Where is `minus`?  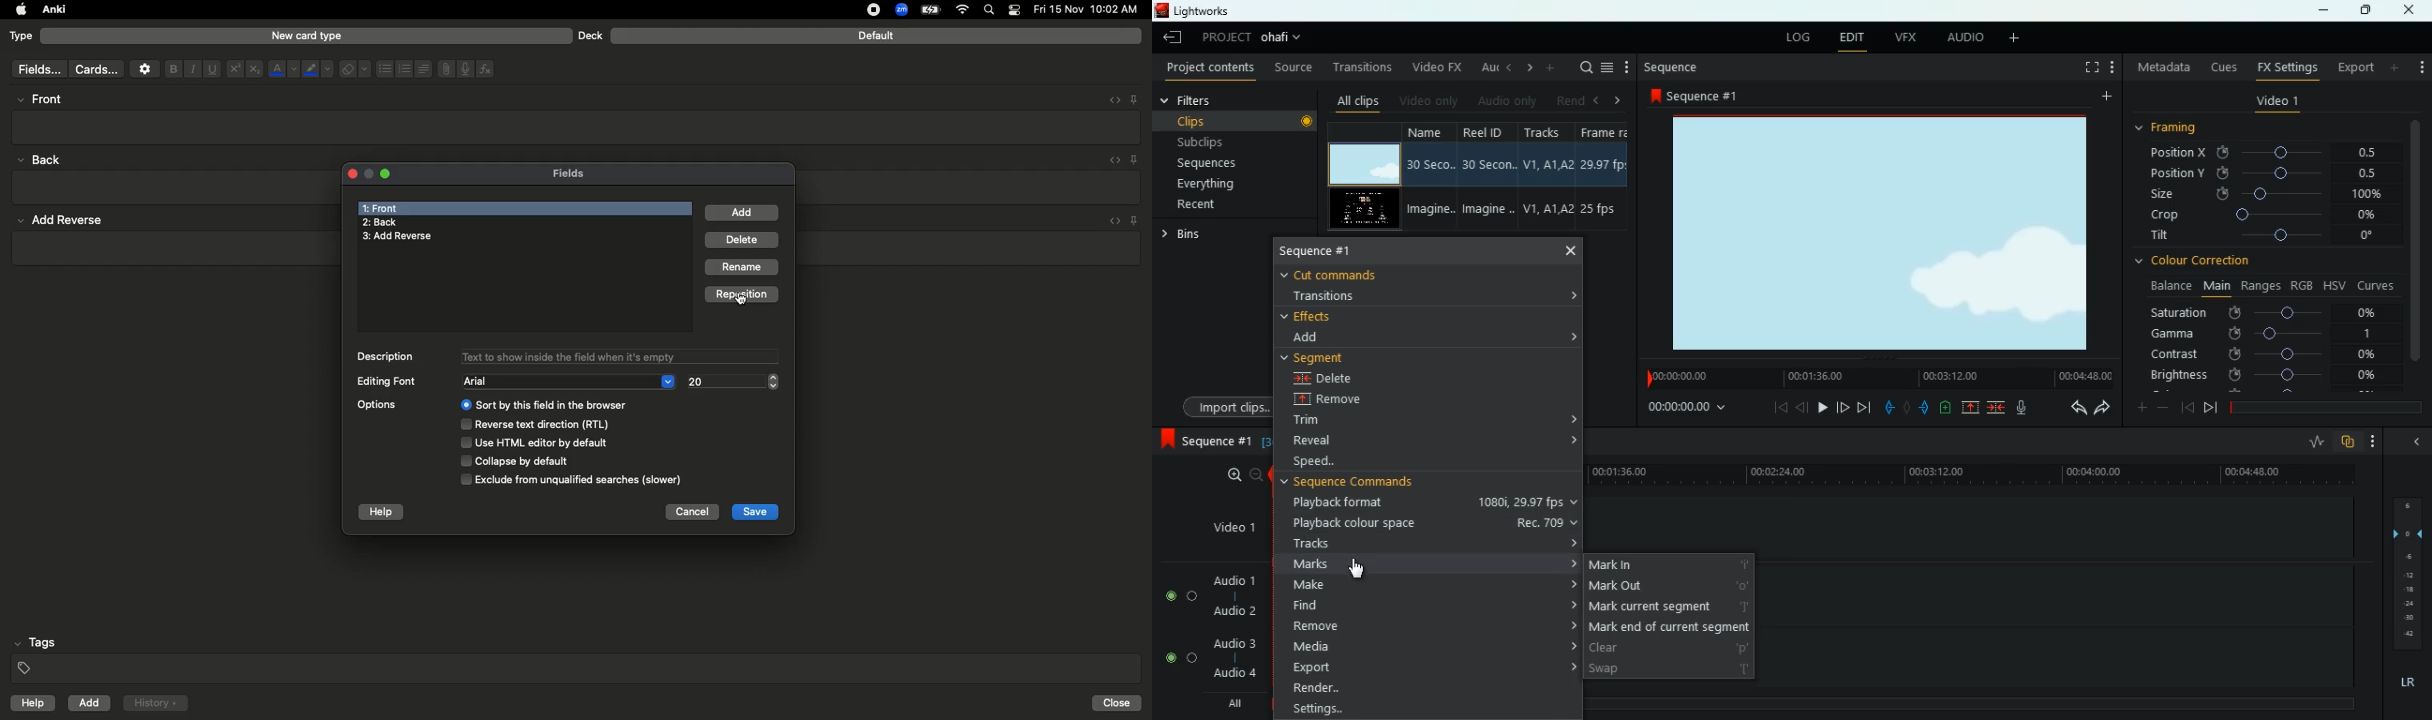 minus is located at coordinates (2163, 407).